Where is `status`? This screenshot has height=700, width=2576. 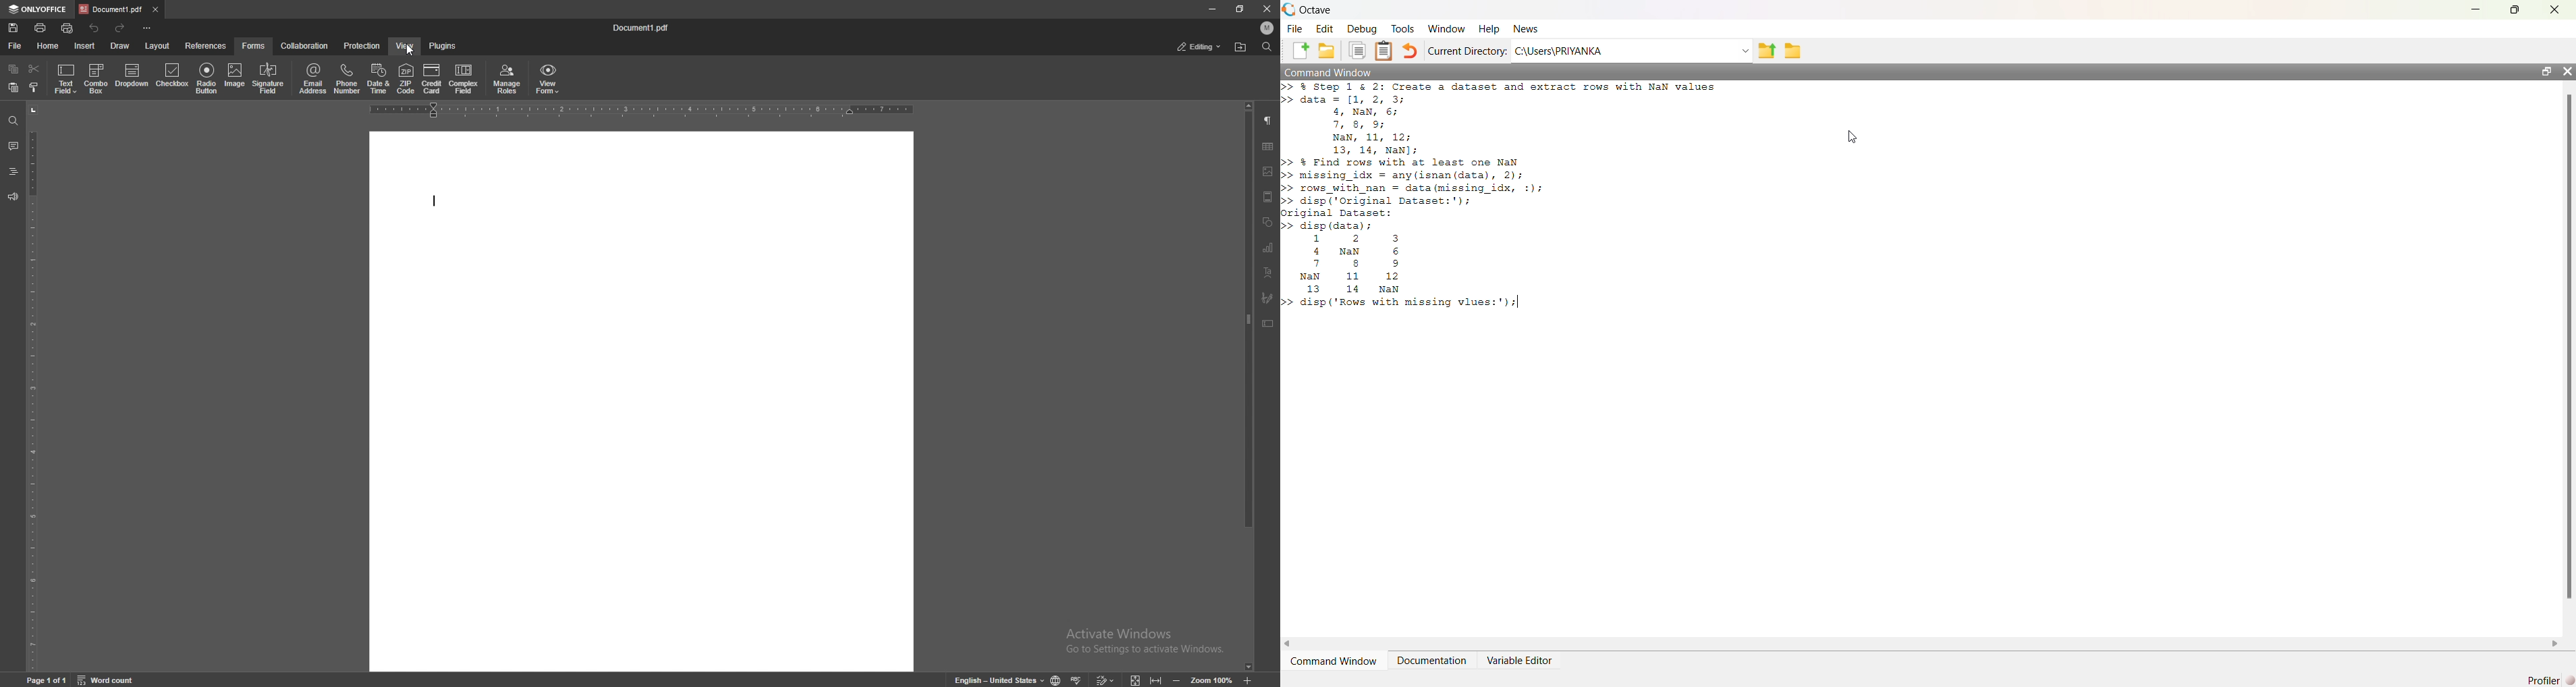
status is located at coordinates (1201, 47).